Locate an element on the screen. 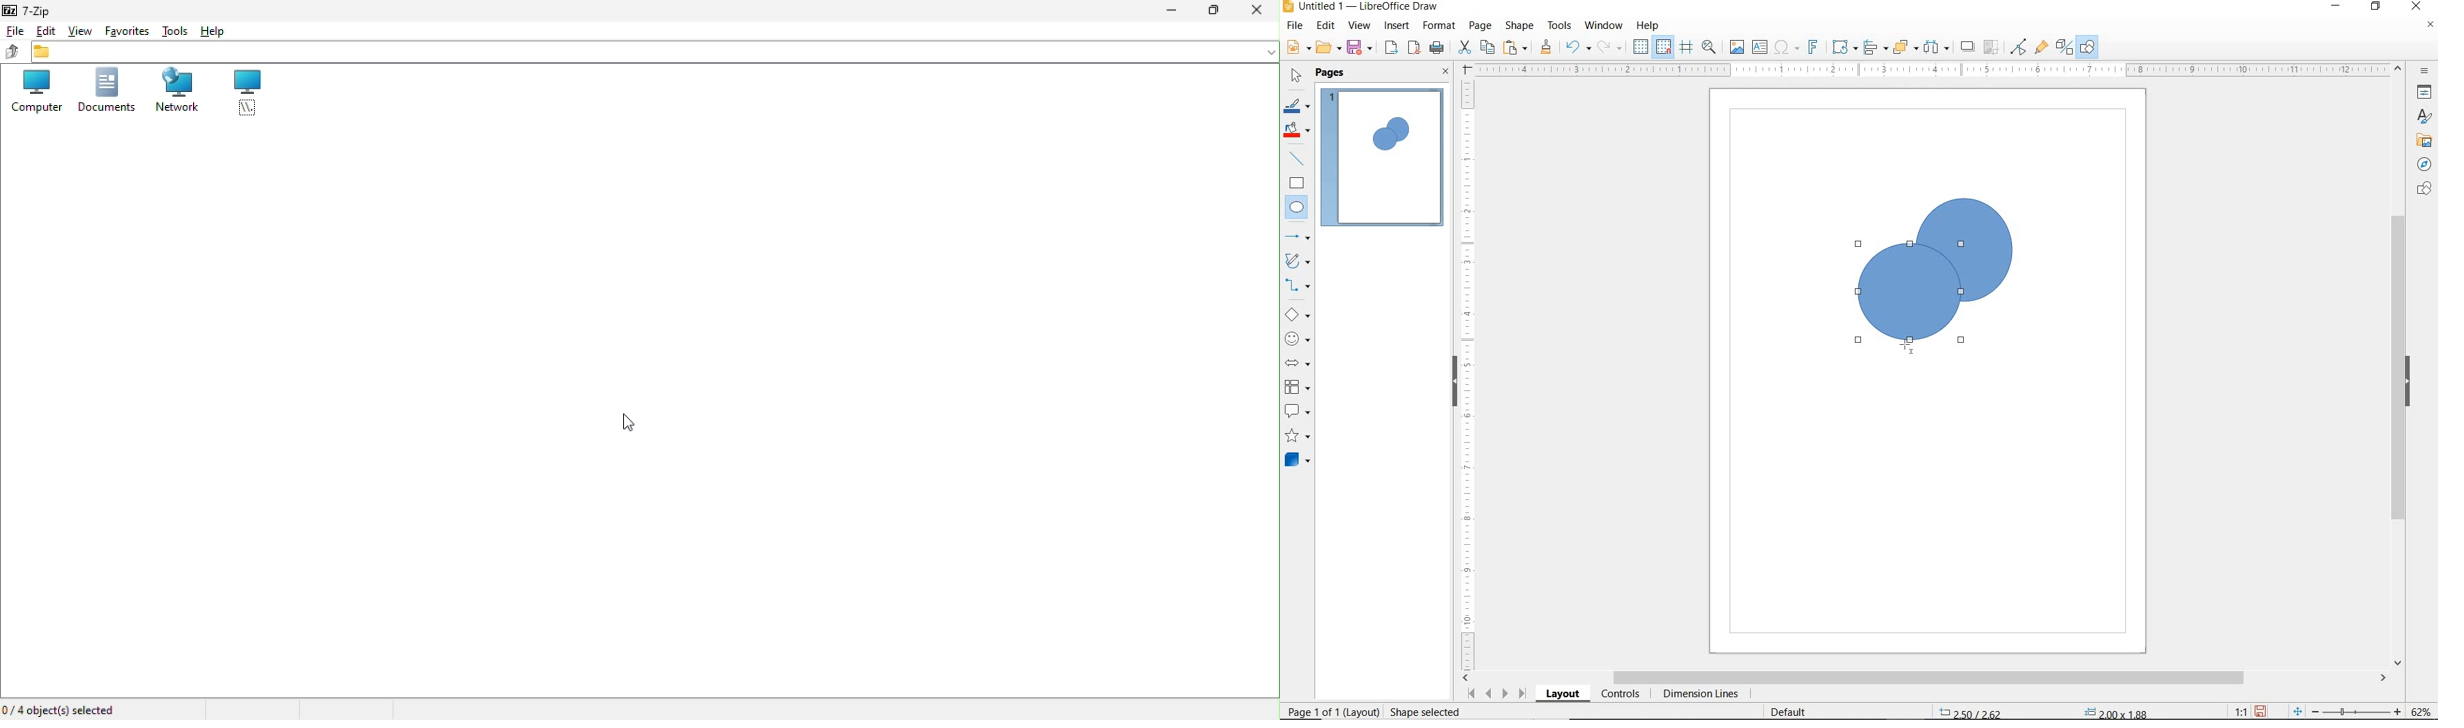 This screenshot has width=2464, height=728. SAVE is located at coordinates (2263, 710).